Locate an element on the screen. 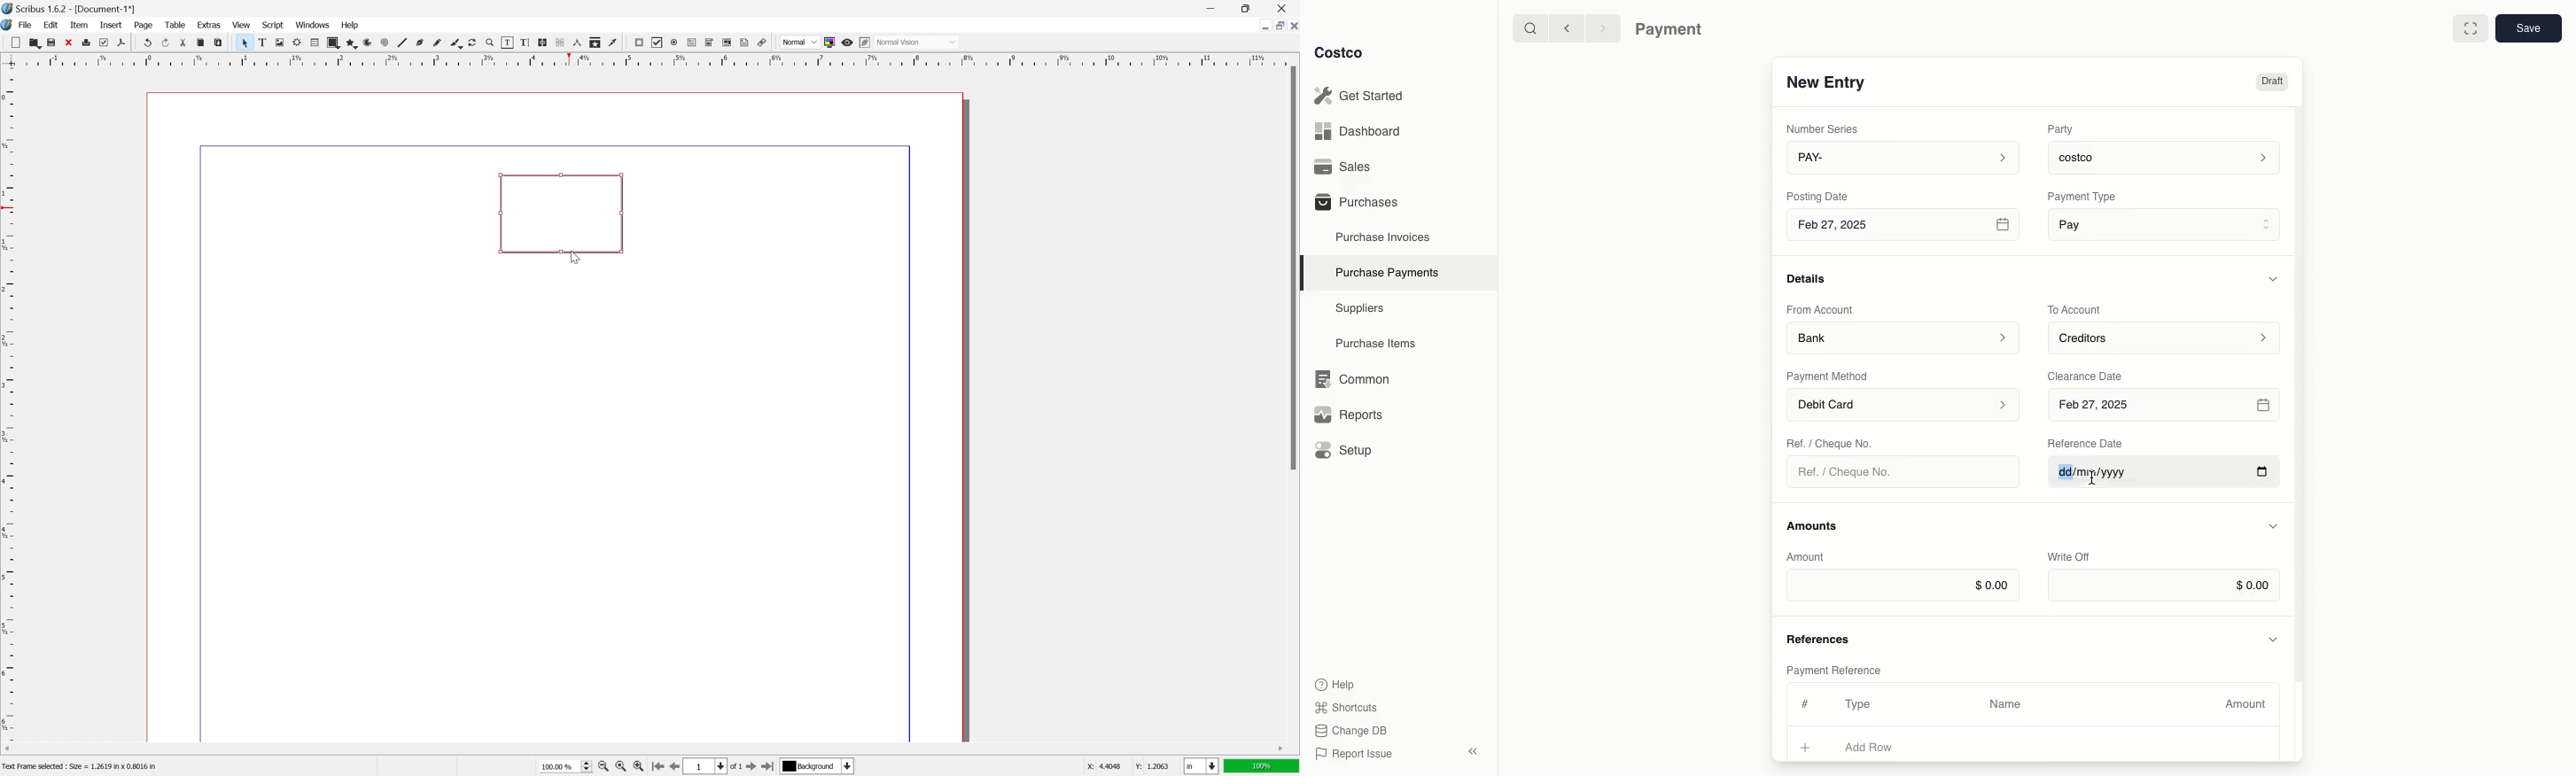  minimize is located at coordinates (1215, 7).